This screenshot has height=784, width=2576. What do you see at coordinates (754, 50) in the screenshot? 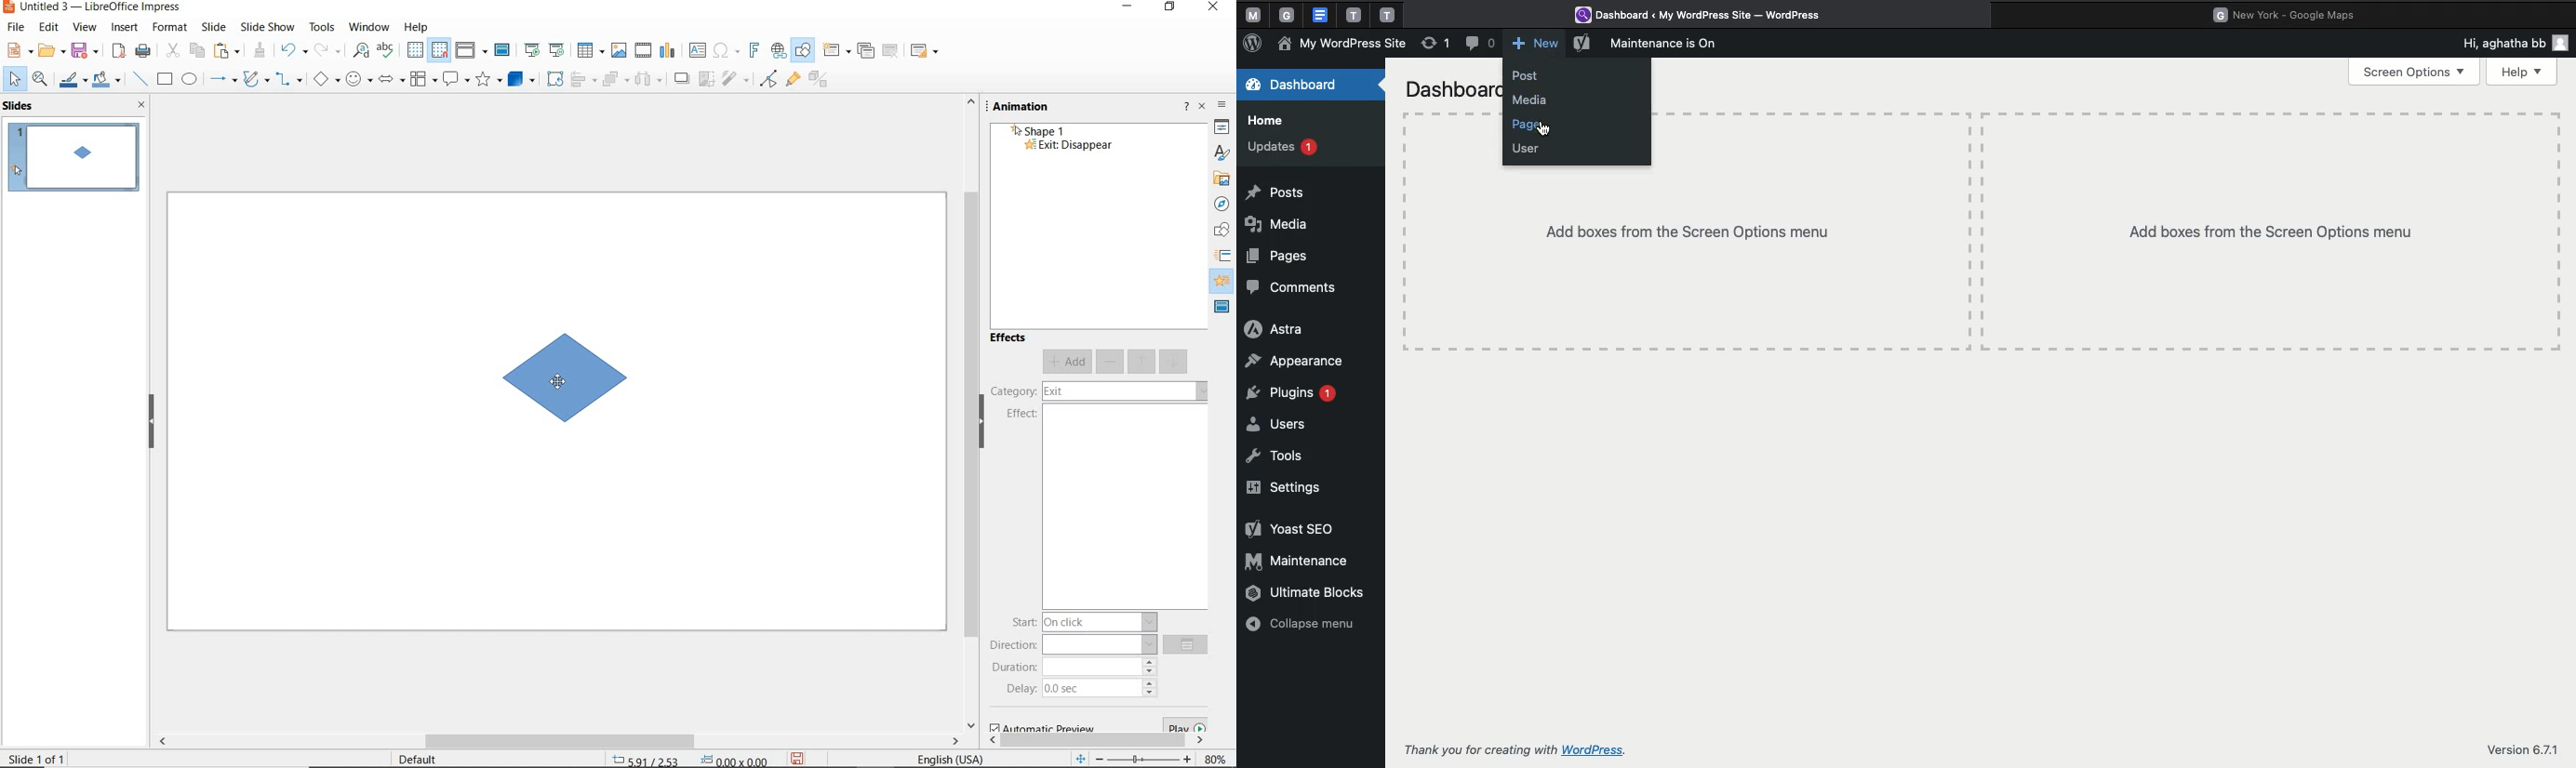
I see `insert frontwork text` at bounding box center [754, 50].